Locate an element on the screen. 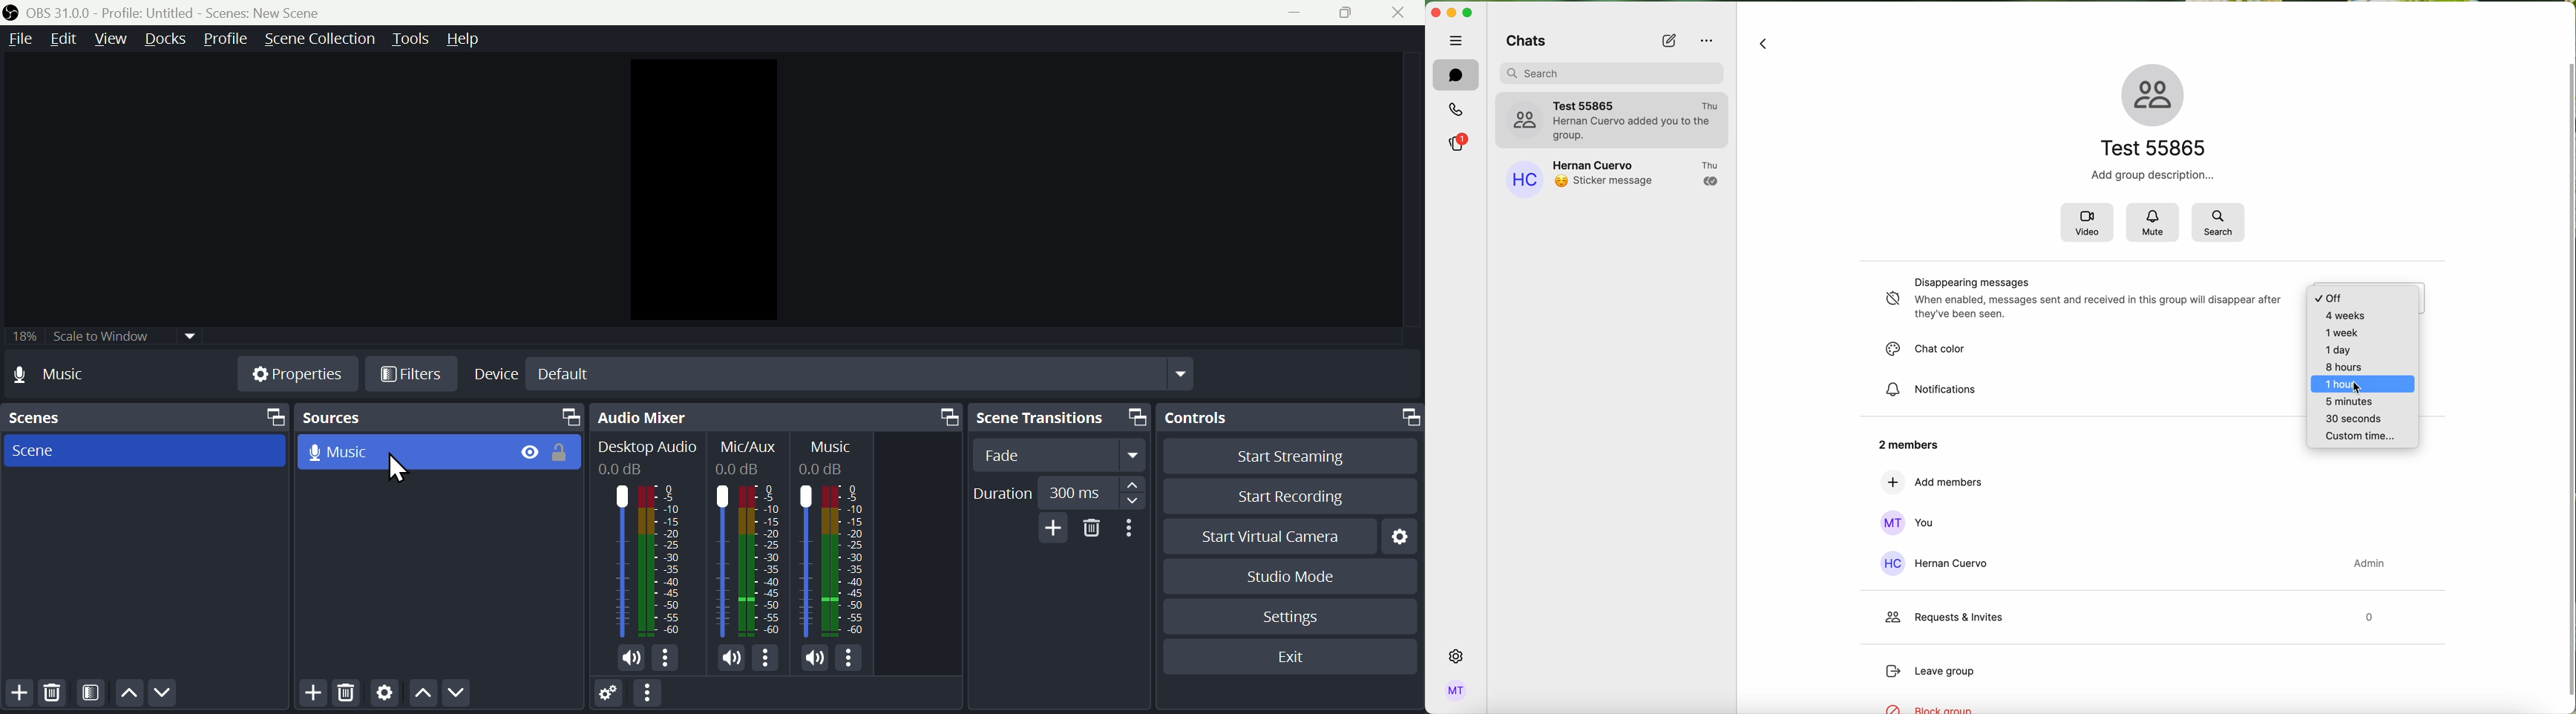 The image size is (2576, 728). Audio bar is located at coordinates (644, 560).